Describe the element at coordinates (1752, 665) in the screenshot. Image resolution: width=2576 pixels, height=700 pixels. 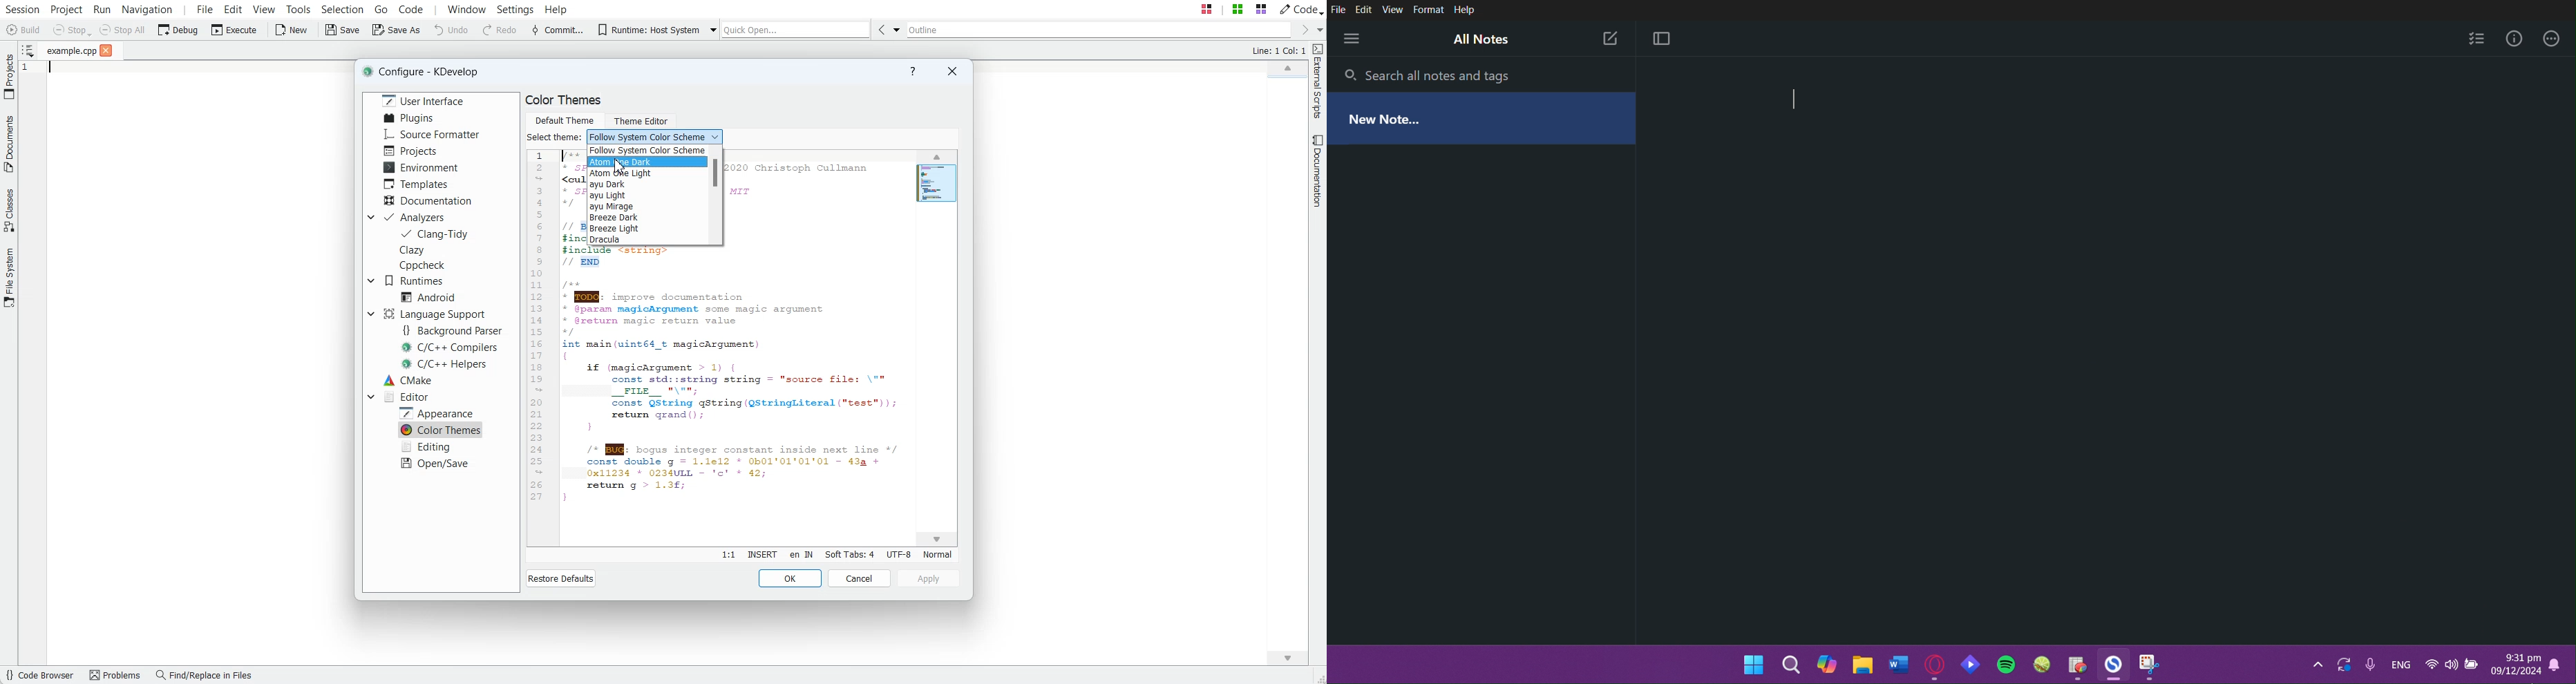
I see `start` at that location.